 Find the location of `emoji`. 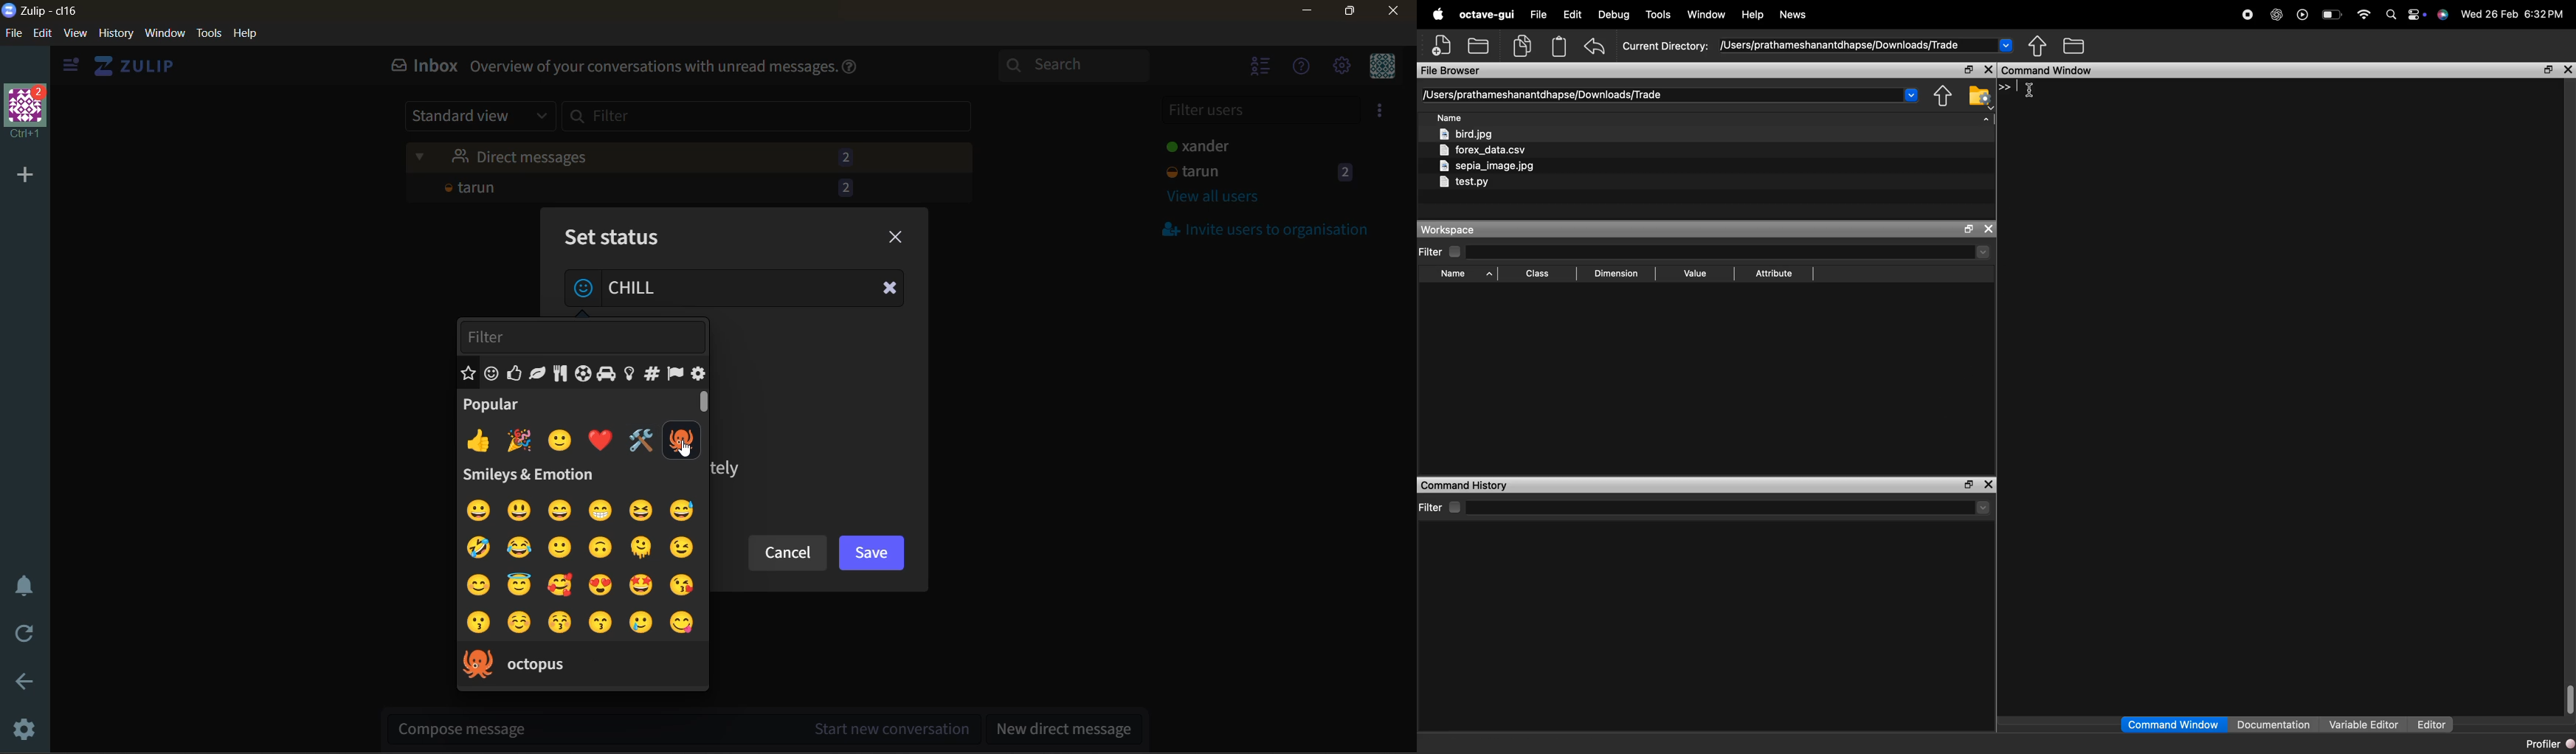

emoji is located at coordinates (607, 375).